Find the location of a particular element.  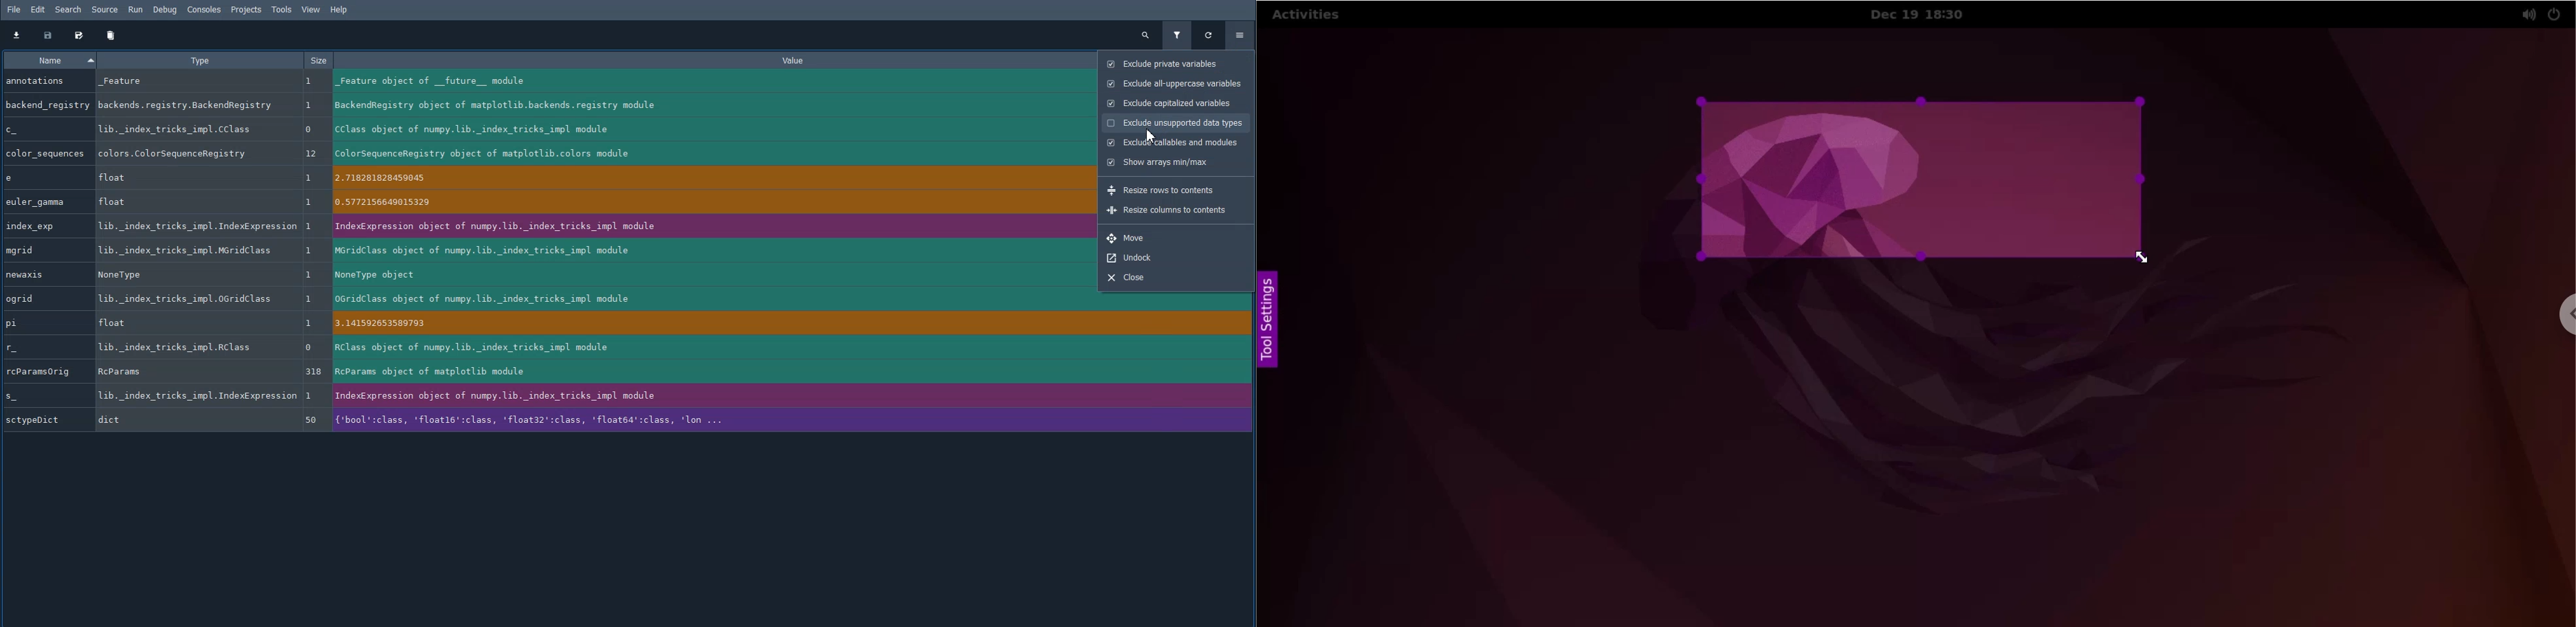

Size is located at coordinates (317, 61).